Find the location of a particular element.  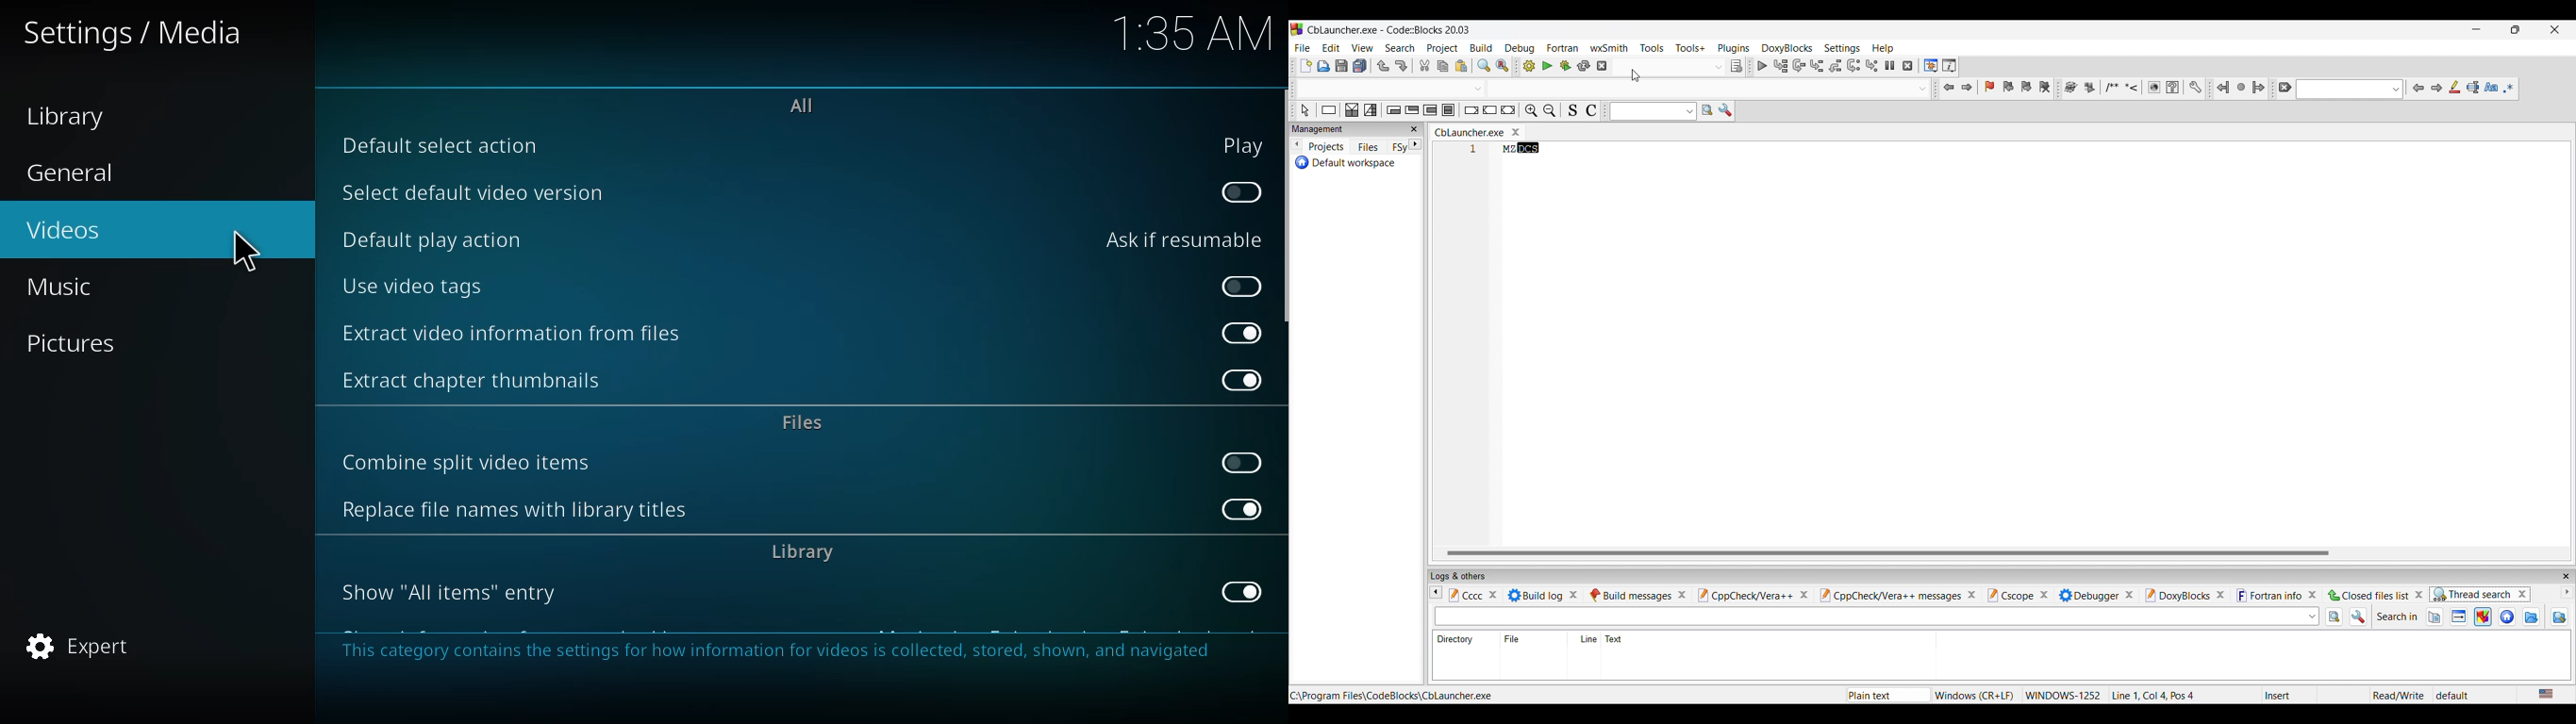

File menu is located at coordinates (1303, 48).